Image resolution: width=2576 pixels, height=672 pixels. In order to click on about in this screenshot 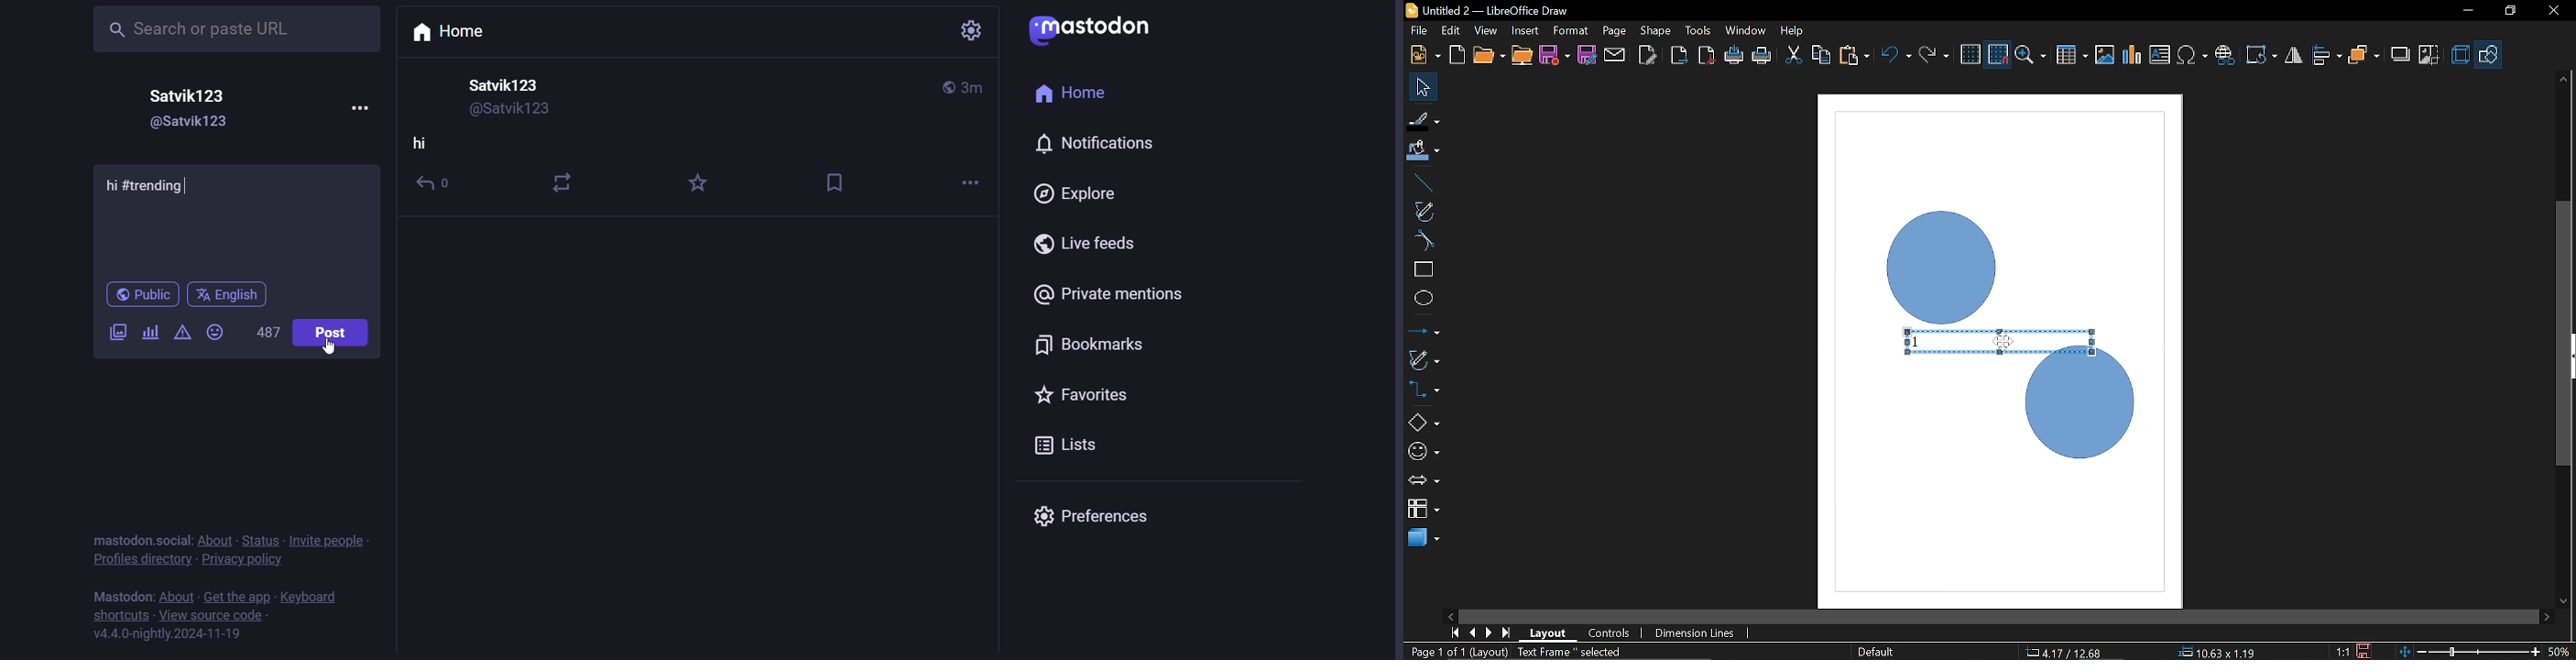, I will do `click(177, 596)`.